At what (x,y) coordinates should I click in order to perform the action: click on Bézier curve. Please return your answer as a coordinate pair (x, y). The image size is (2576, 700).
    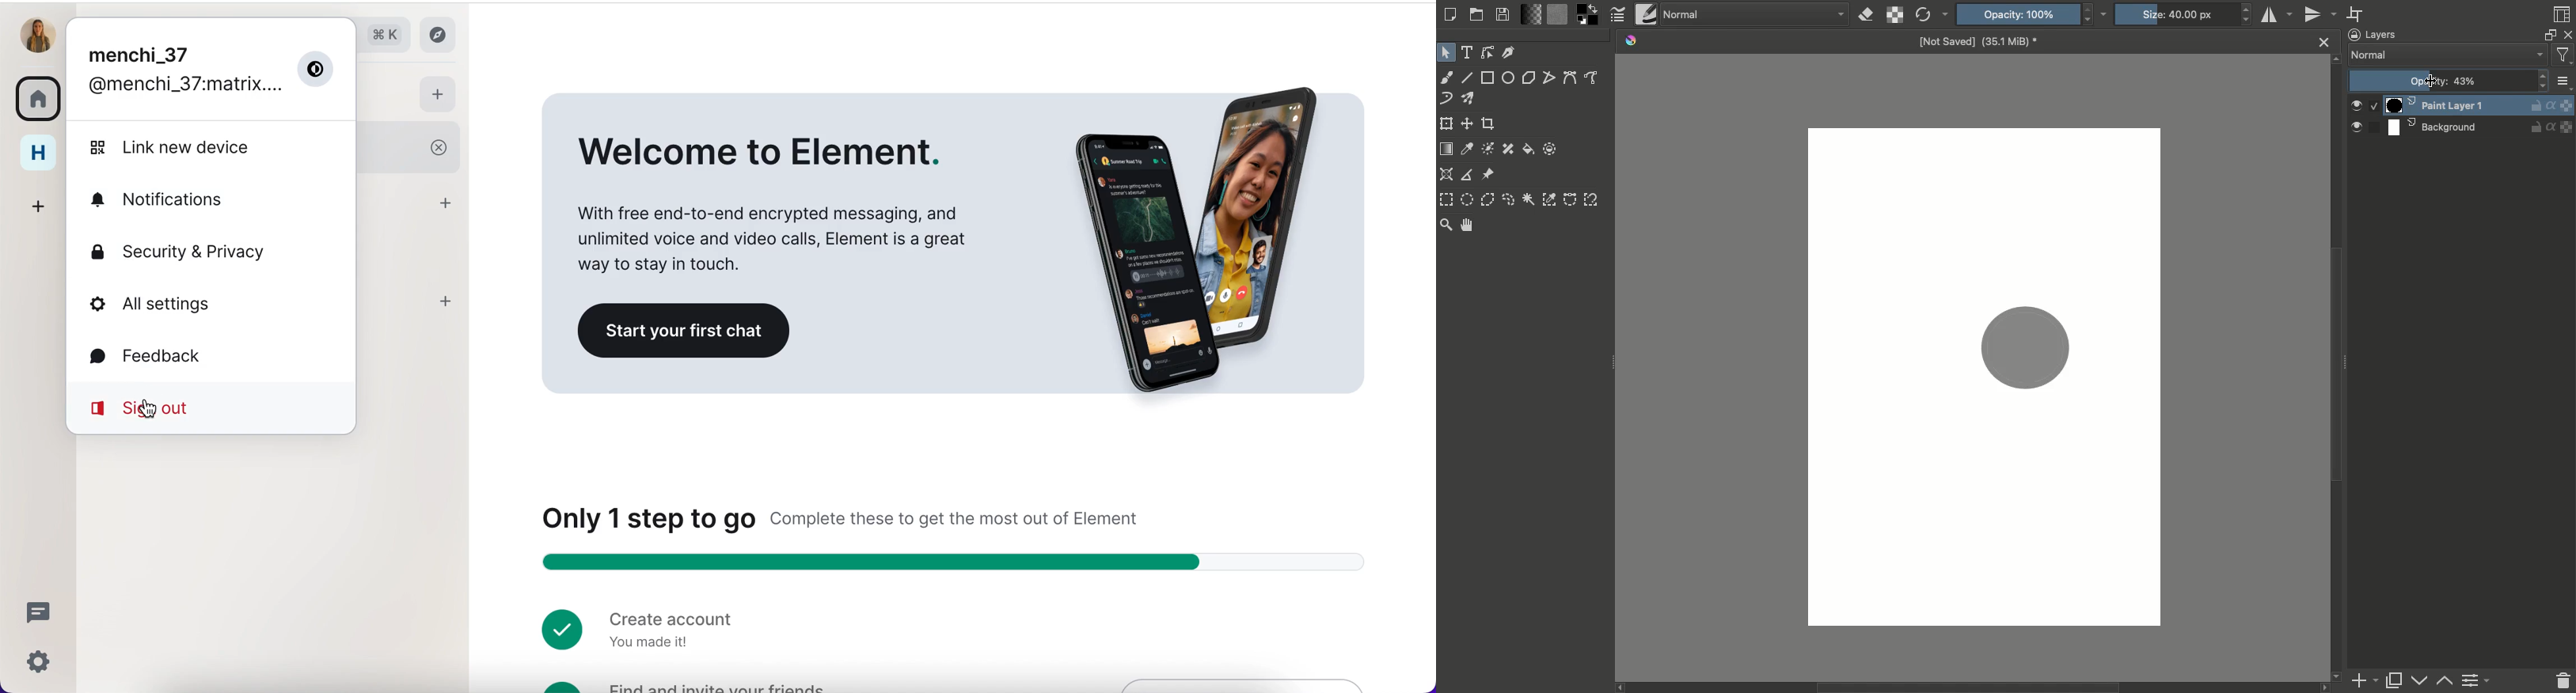
    Looking at the image, I should click on (1570, 77).